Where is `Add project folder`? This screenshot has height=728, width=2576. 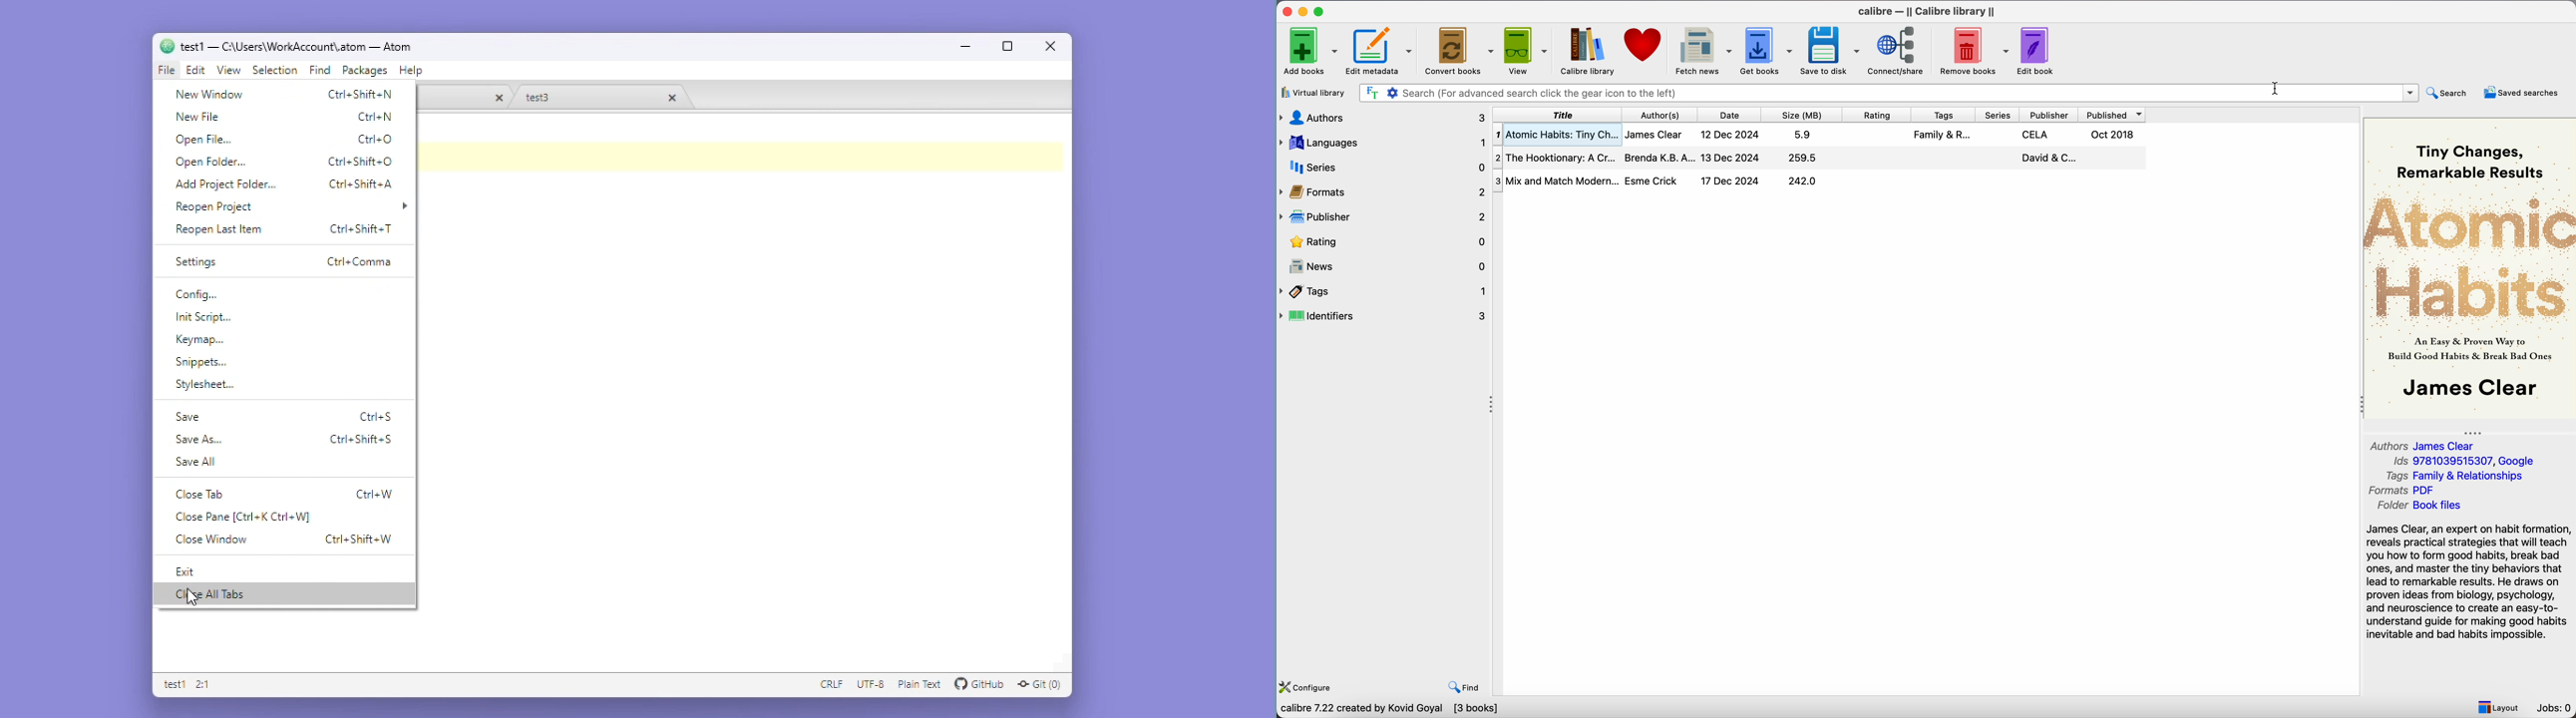
Add project folder is located at coordinates (215, 182).